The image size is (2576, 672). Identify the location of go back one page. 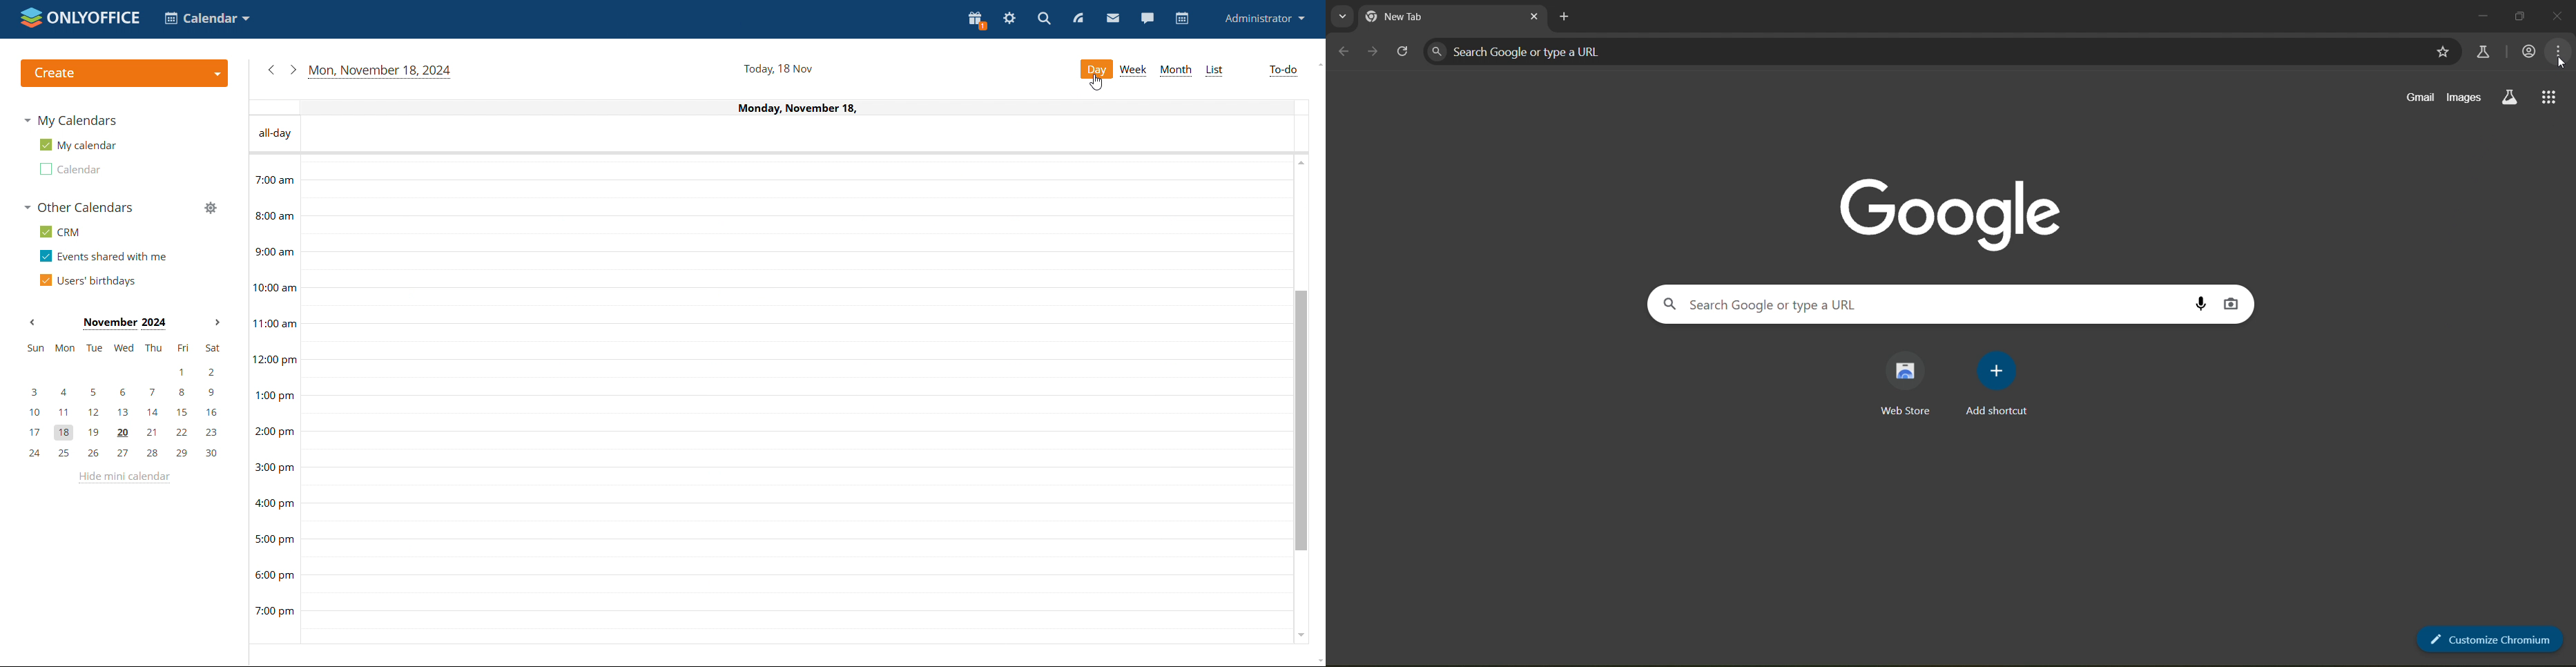
(1344, 51).